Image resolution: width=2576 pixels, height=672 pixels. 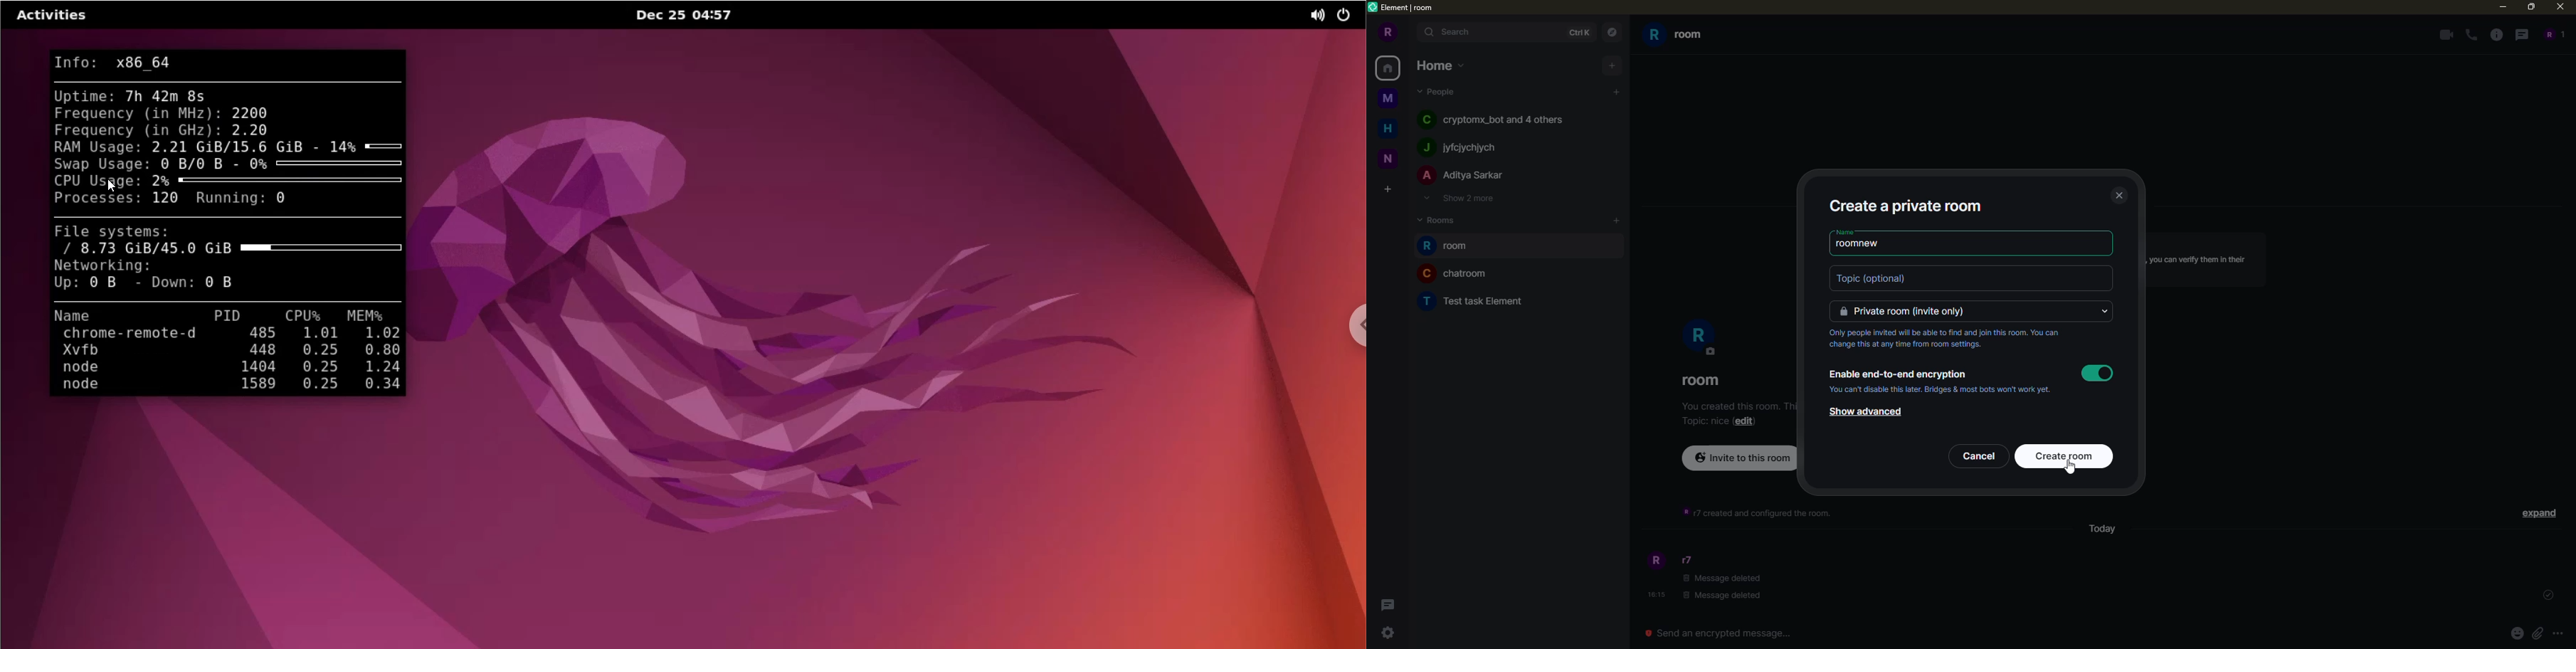 What do you see at coordinates (1465, 198) in the screenshot?
I see `show 2 more` at bounding box center [1465, 198].